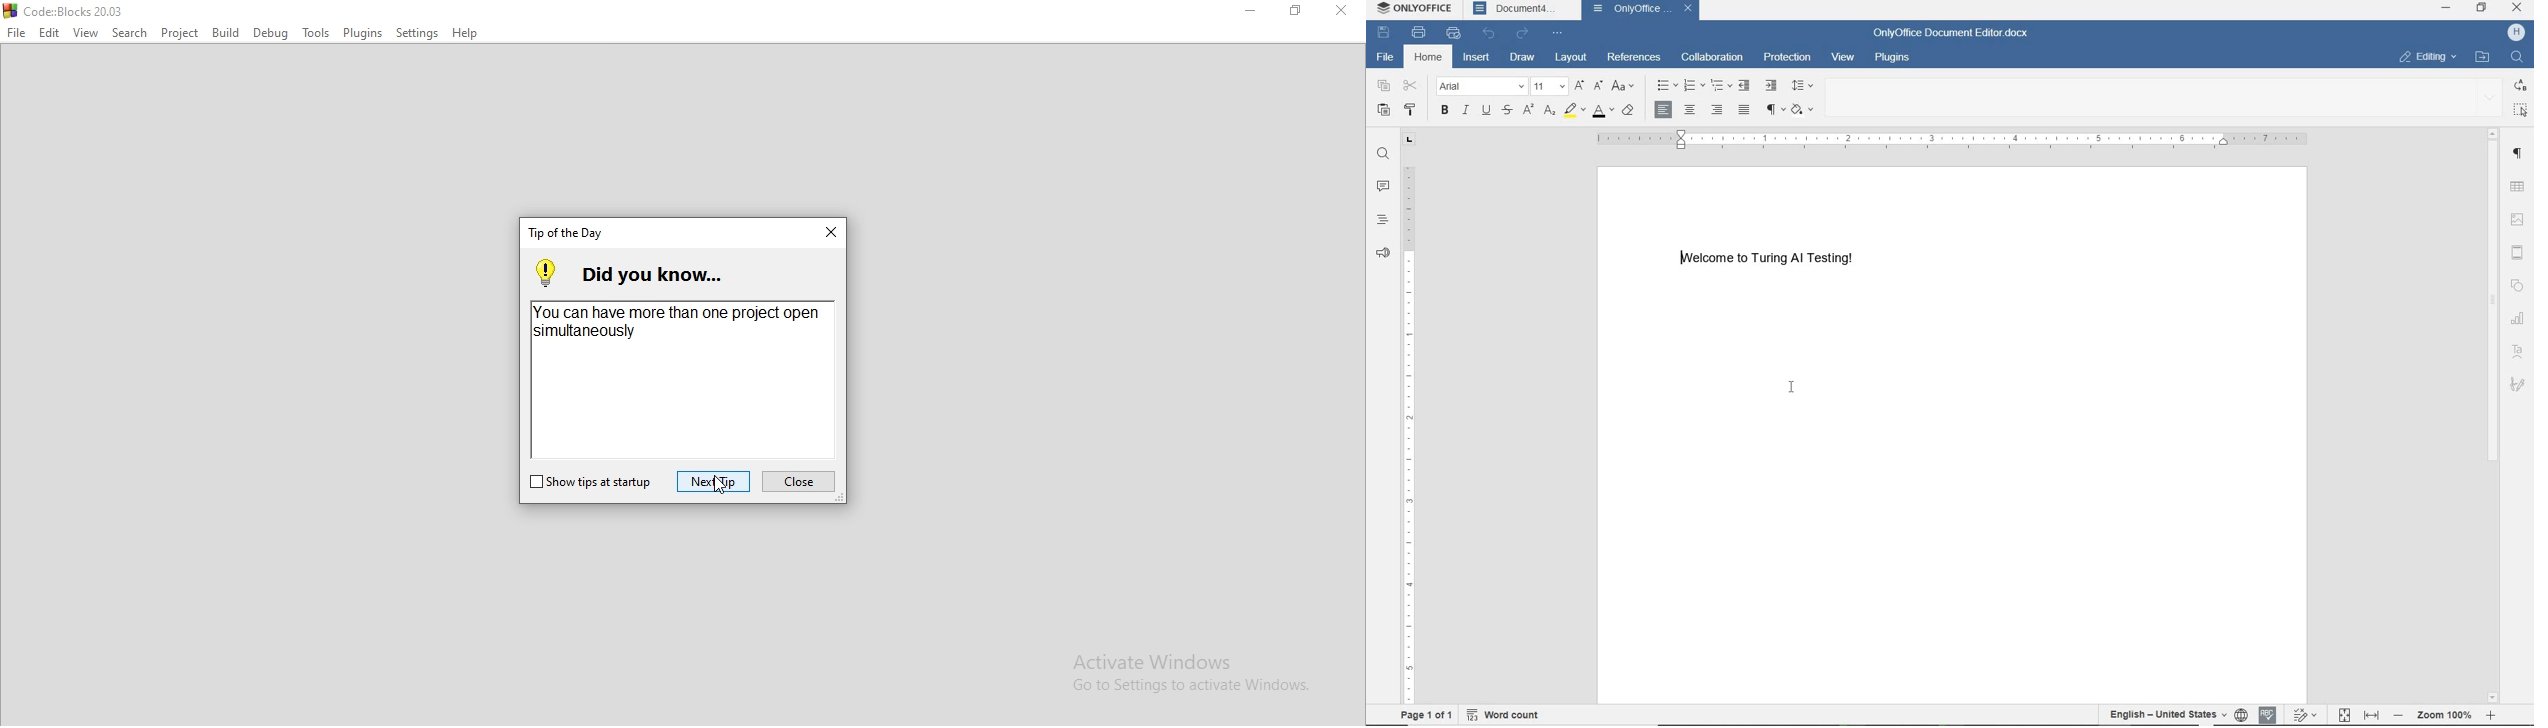 The height and width of the screenshot is (728, 2548). Describe the element at coordinates (1447, 111) in the screenshot. I see `bold` at that location.